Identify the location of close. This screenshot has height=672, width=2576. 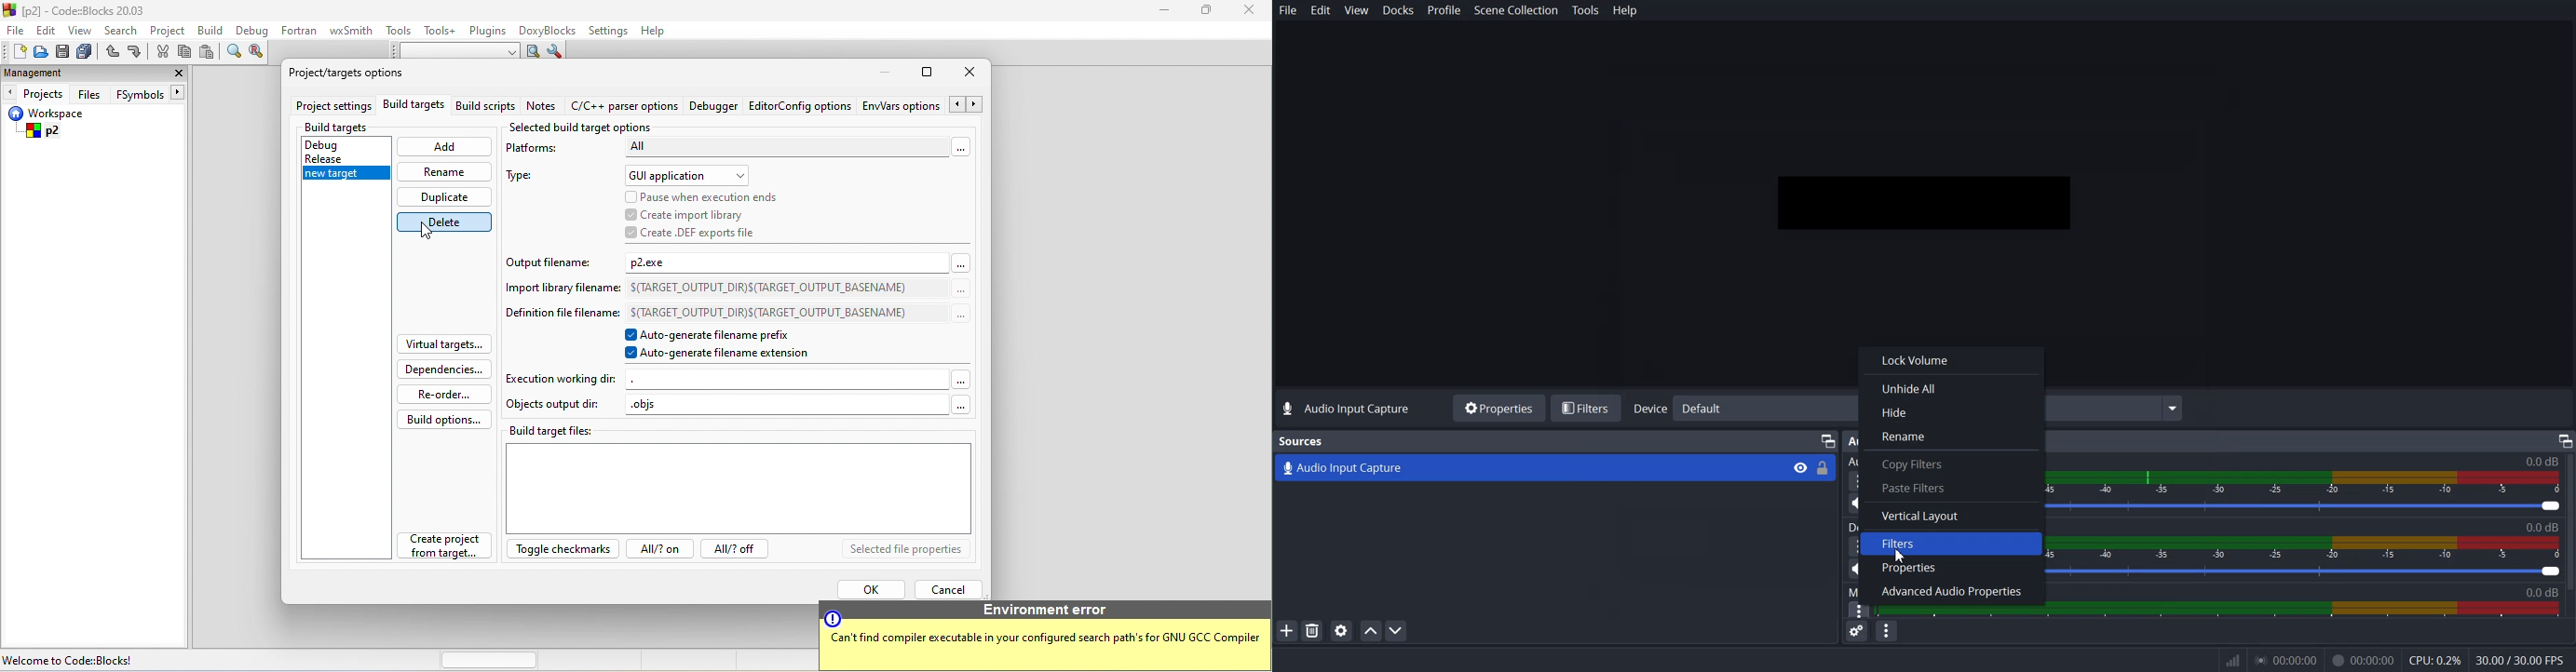
(176, 73).